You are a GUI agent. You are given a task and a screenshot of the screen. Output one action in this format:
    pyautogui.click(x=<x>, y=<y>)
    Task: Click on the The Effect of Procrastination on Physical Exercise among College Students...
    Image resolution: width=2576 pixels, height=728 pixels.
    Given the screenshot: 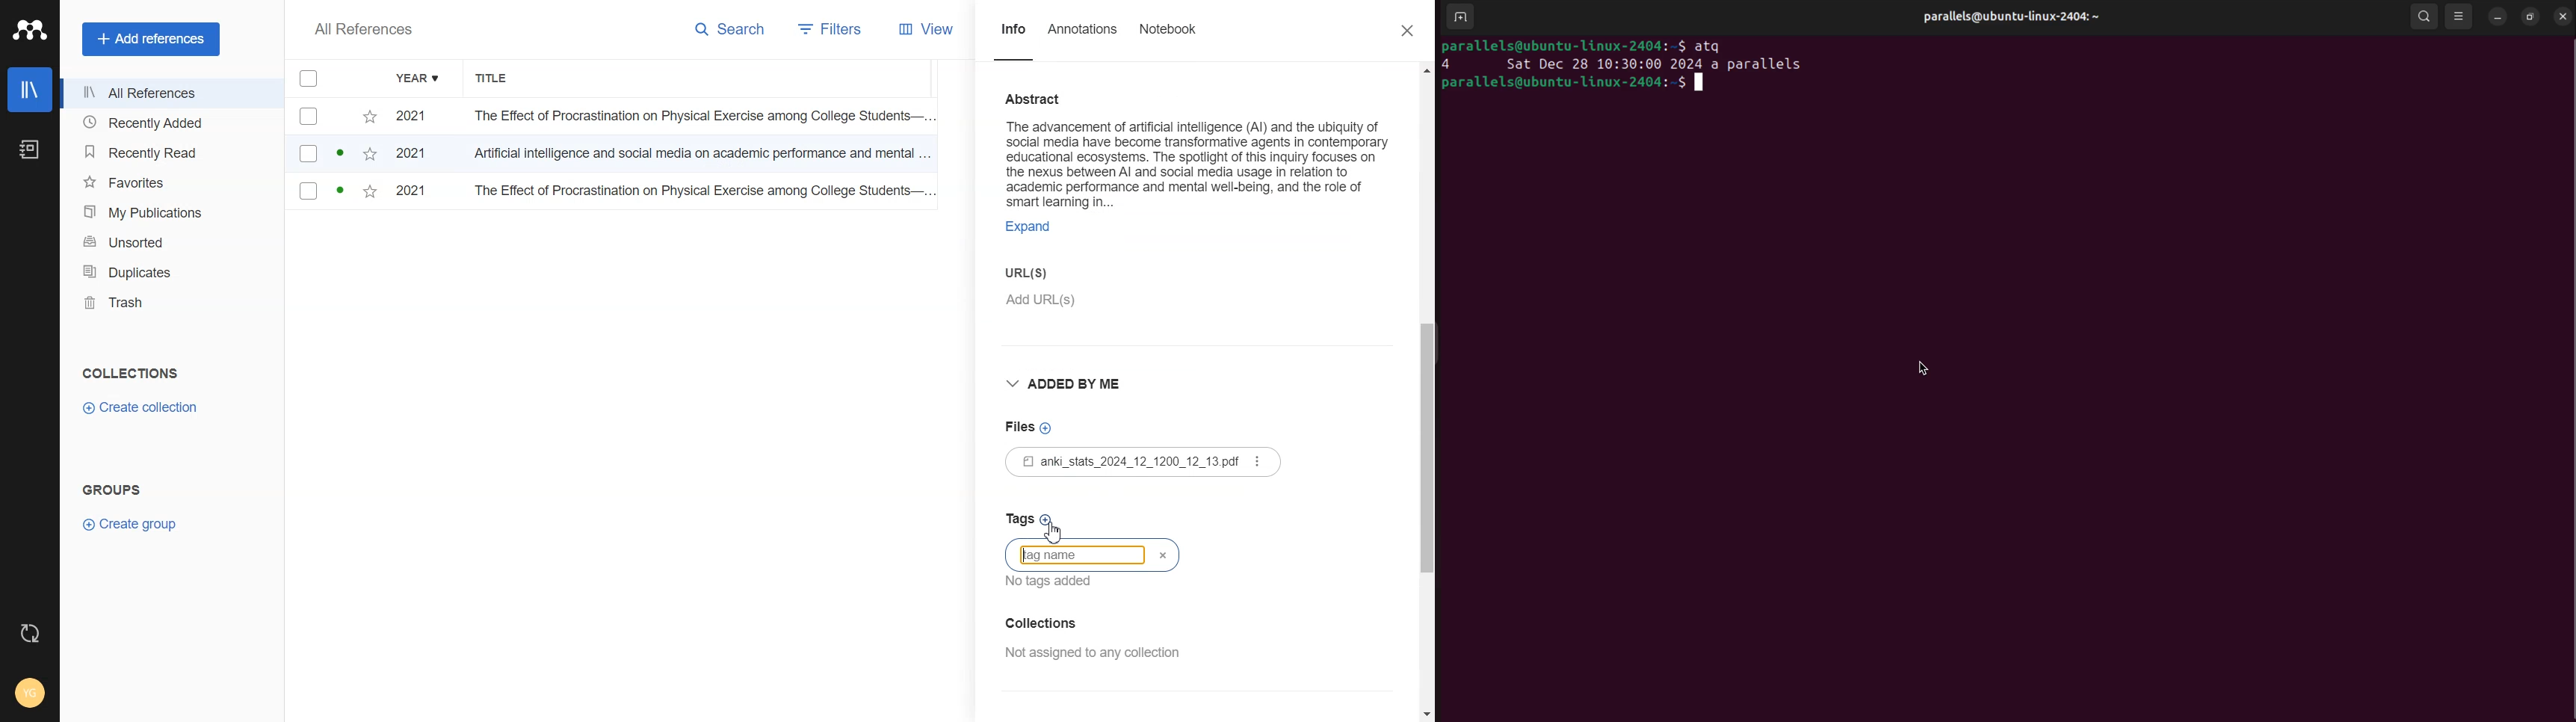 What is the action you would take?
    pyautogui.click(x=701, y=193)
    